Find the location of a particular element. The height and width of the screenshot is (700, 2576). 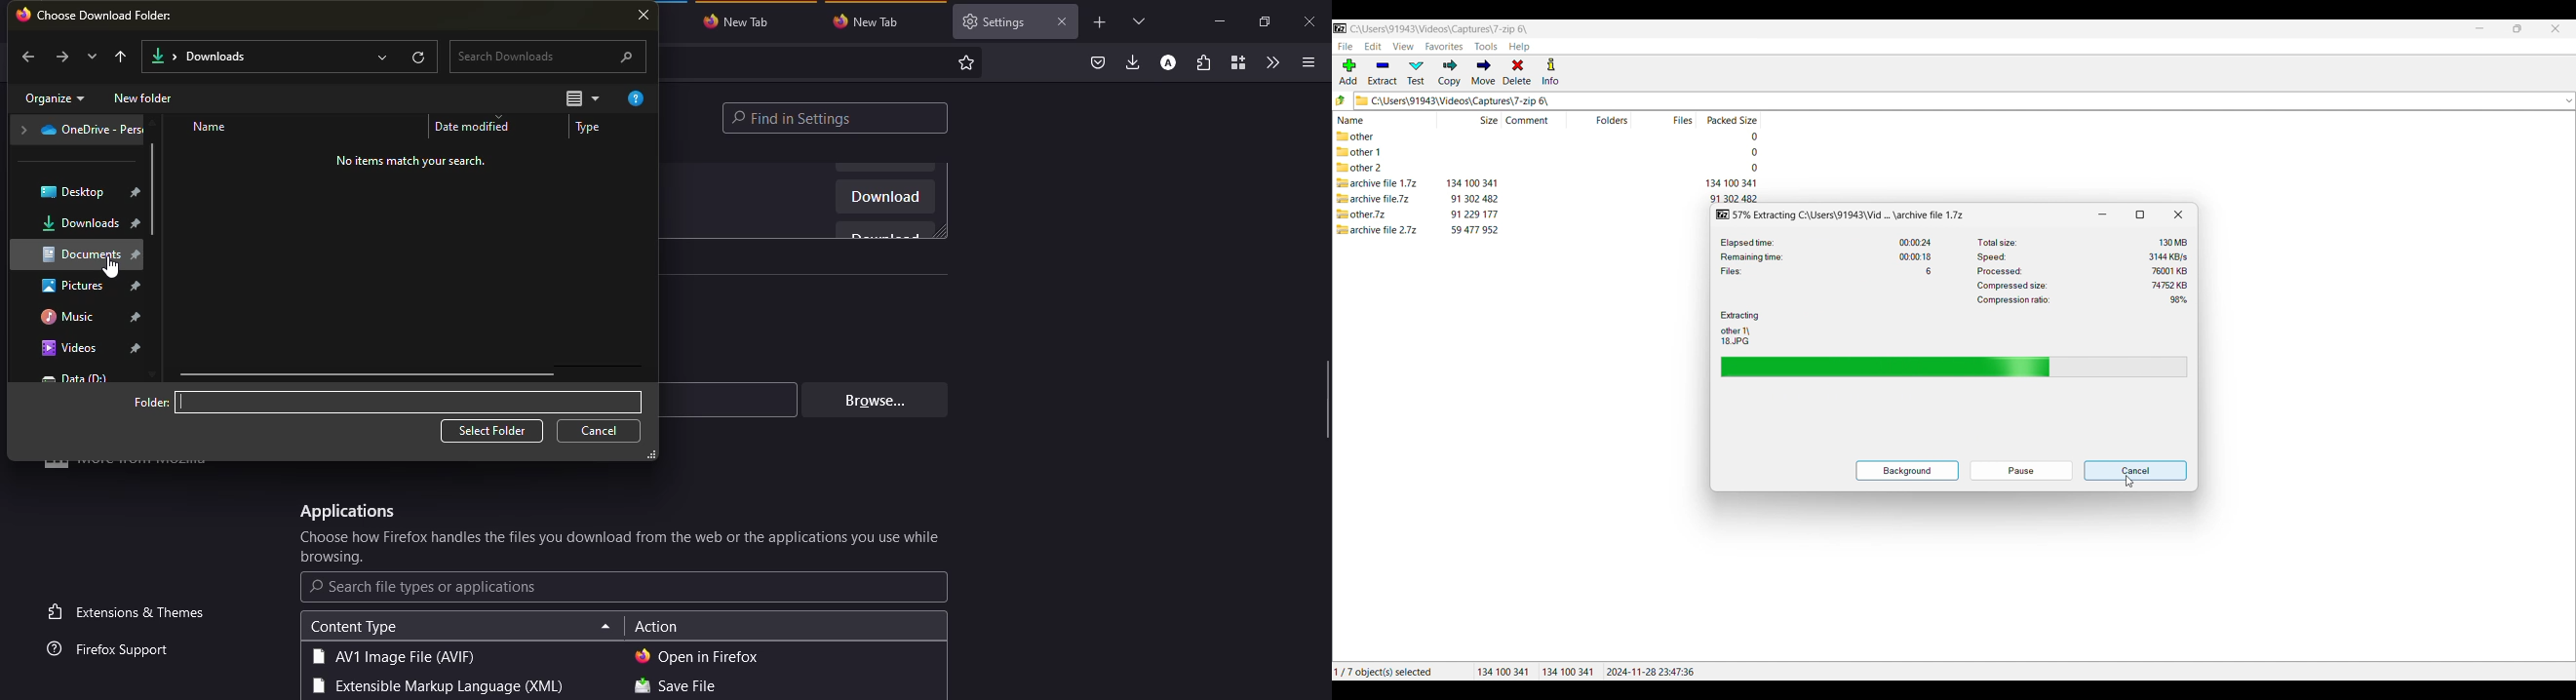

location is located at coordinates (74, 315).